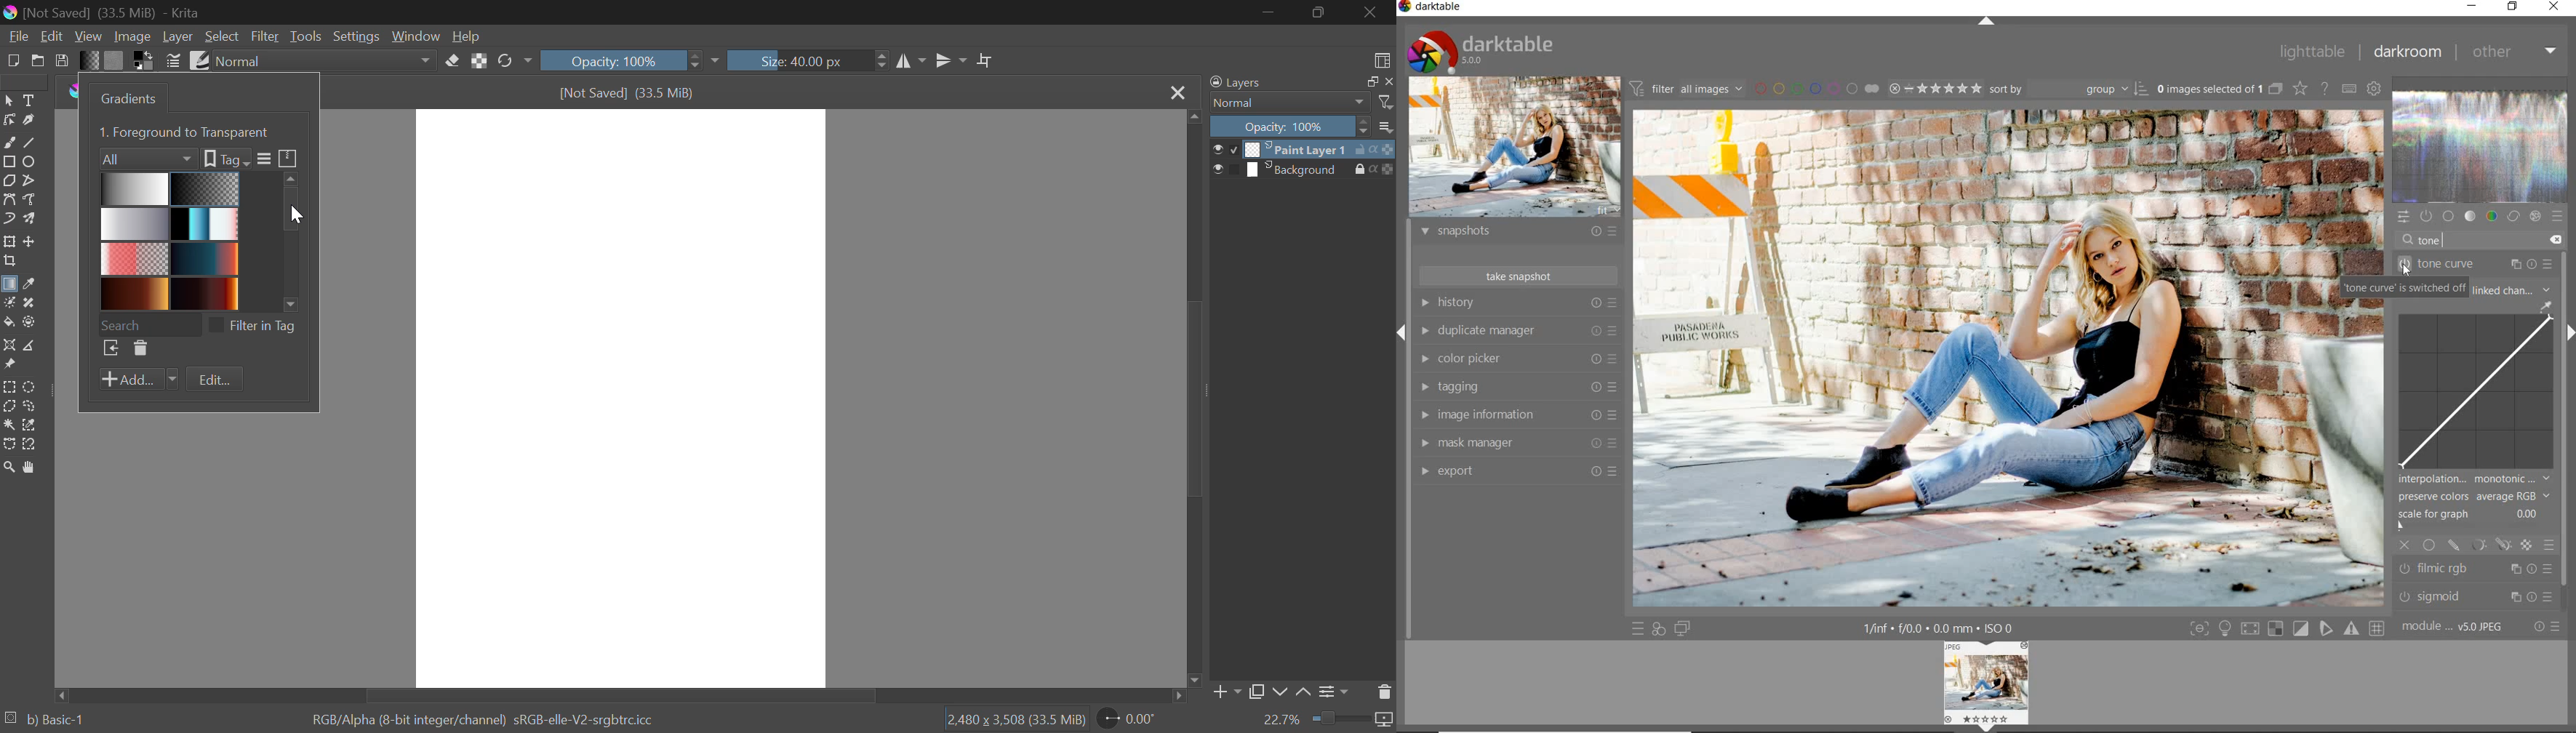 This screenshot has width=2576, height=756. What do you see at coordinates (466, 36) in the screenshot?
I see `Help` at bounding box center [466, 36].